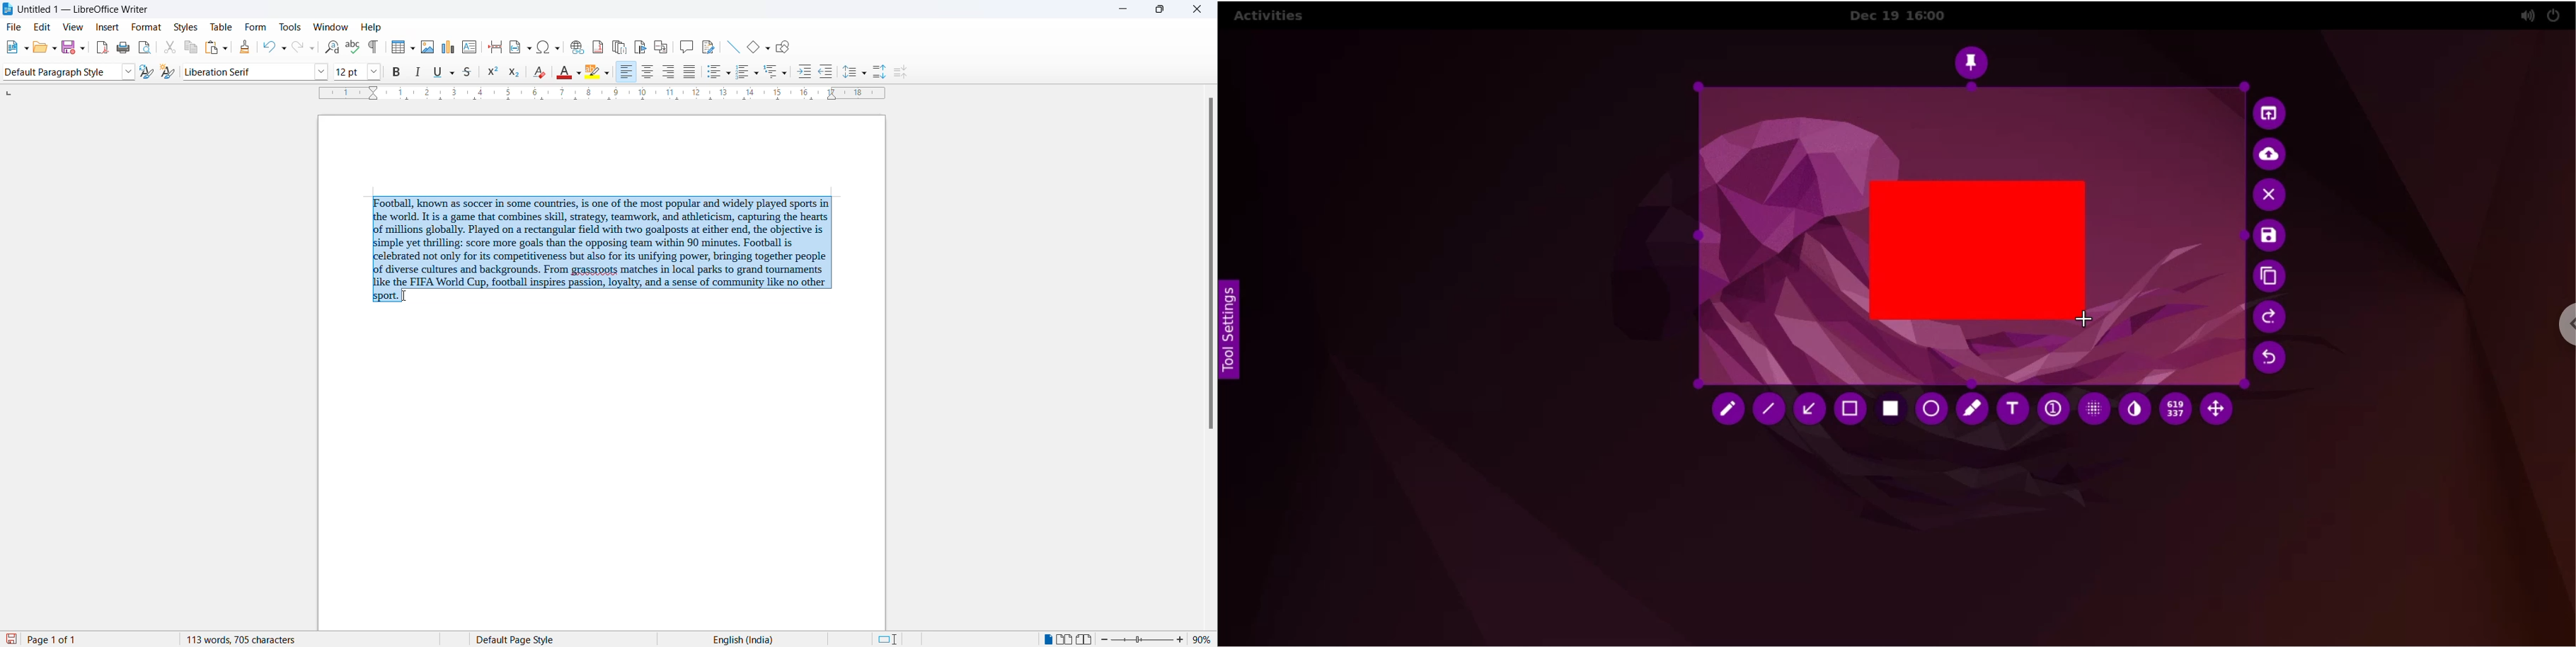  I want to click on ellipse, so click(1929, 408).